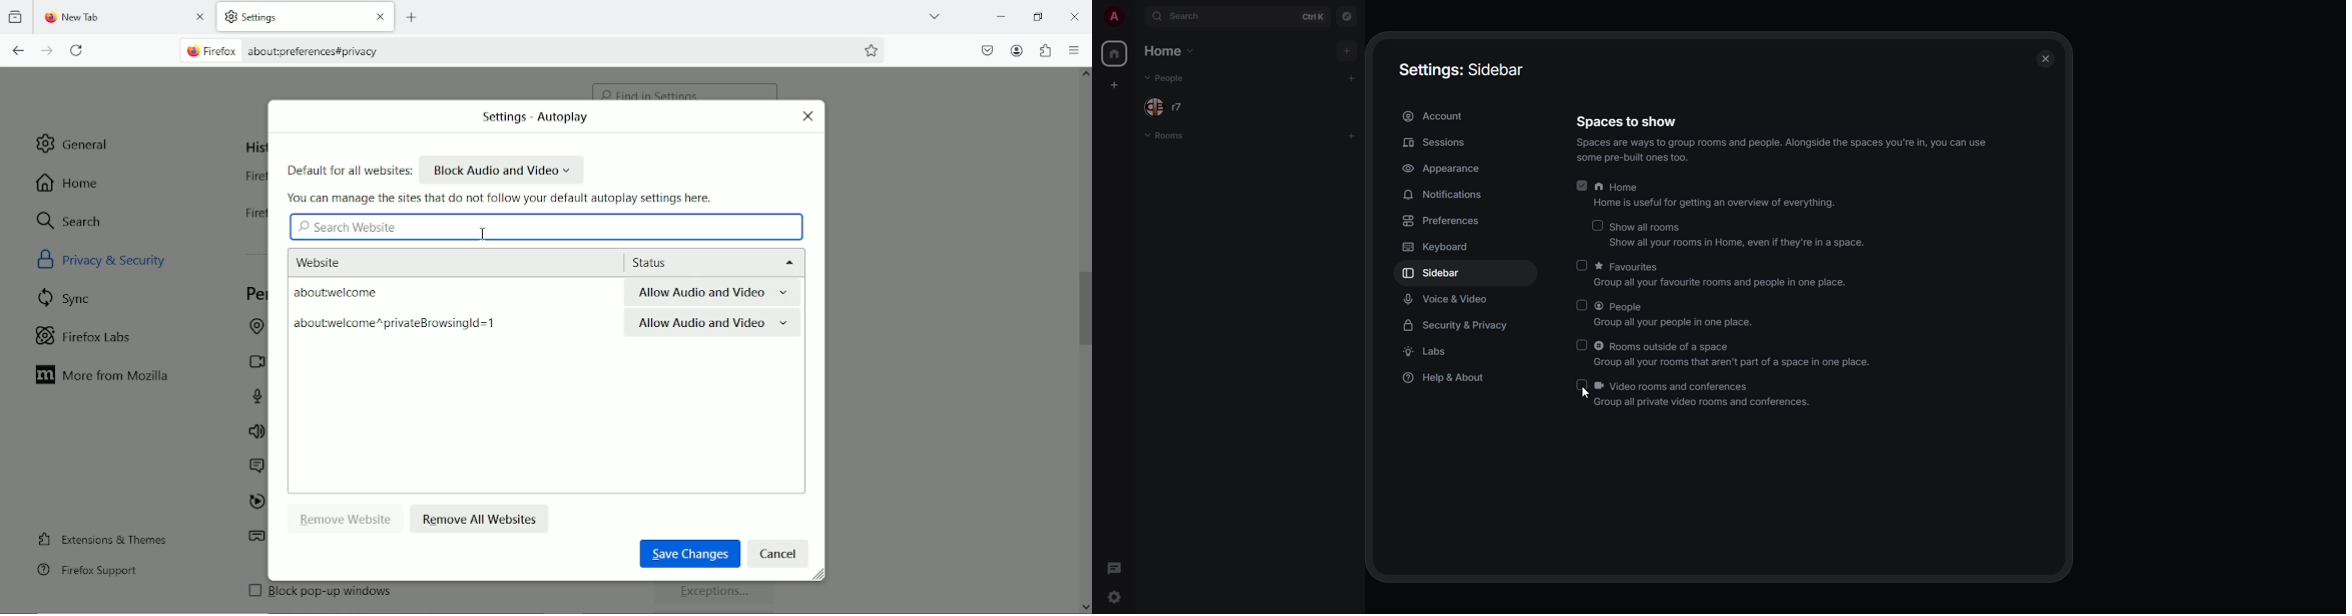 This screenshot has width=2352, height=616. What do you see at coordinates (934, 15) in the screenshot?
I see `List all tabs` at bounding box center [934, 15].